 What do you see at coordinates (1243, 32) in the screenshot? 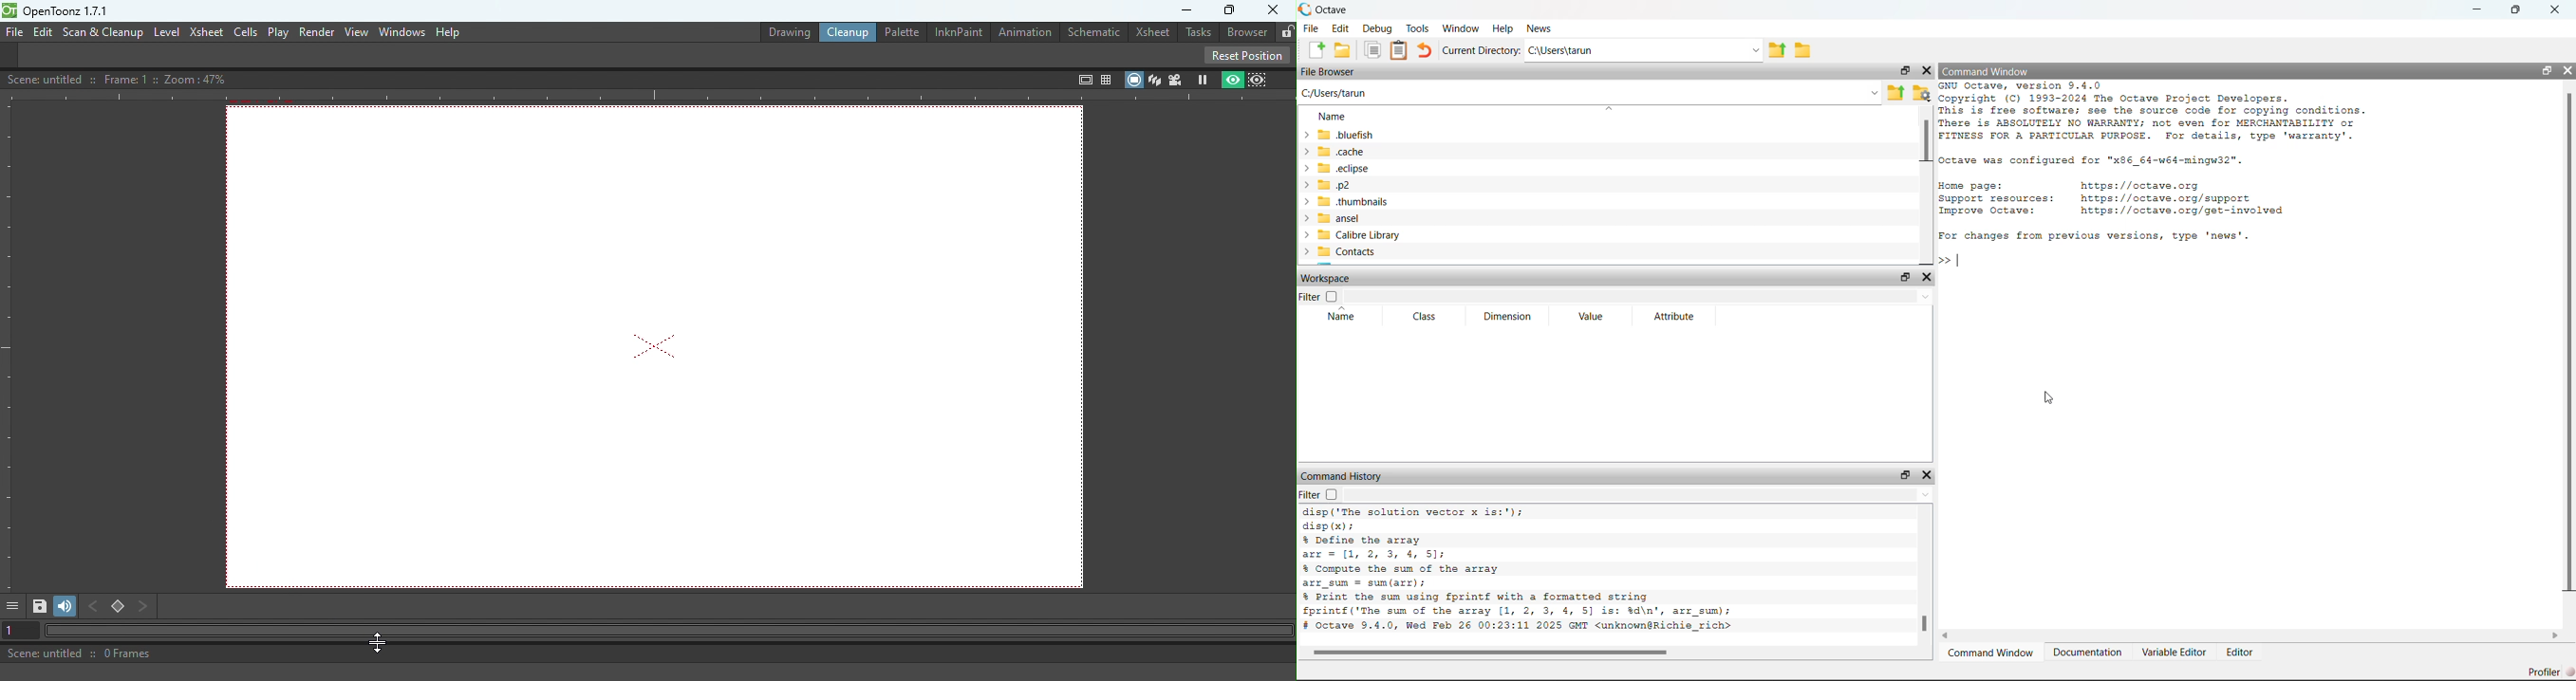
I see `Browser` at bounding box center [1243, 32].